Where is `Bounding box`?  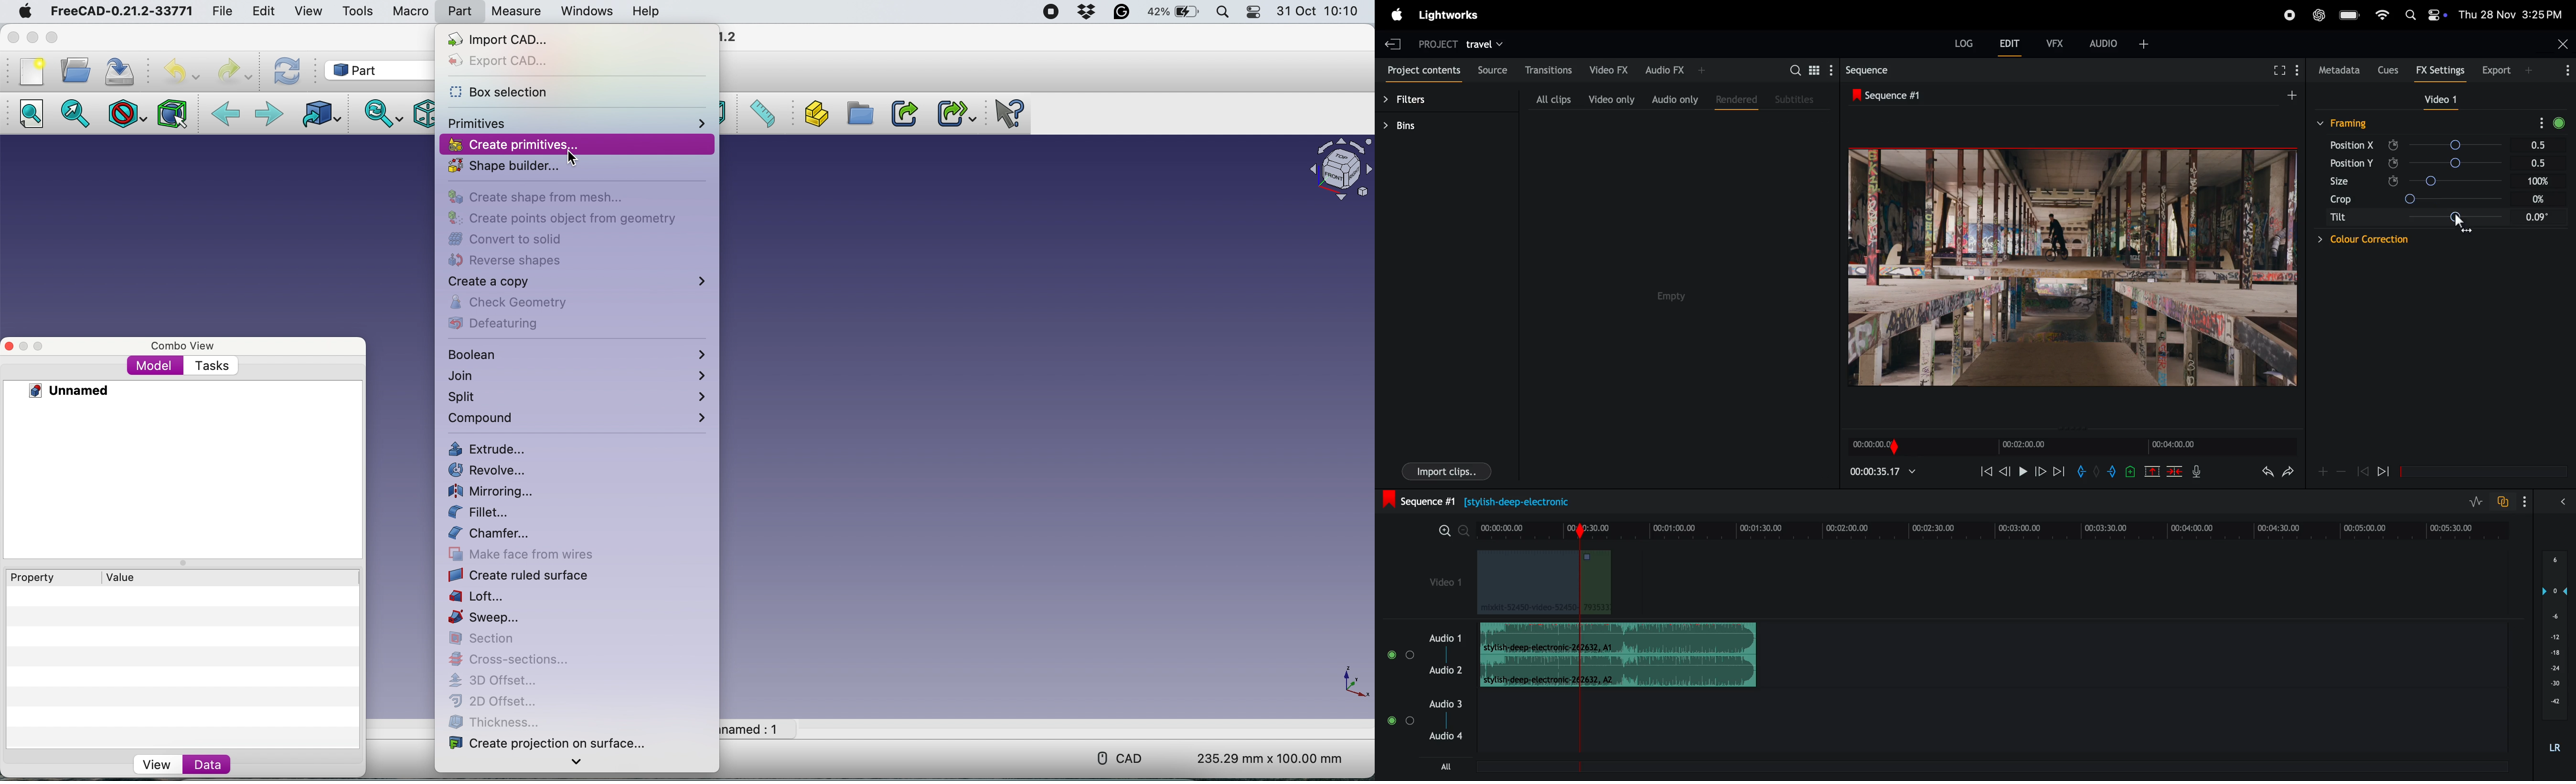 Bounding box is located at coordinates (172, 115).